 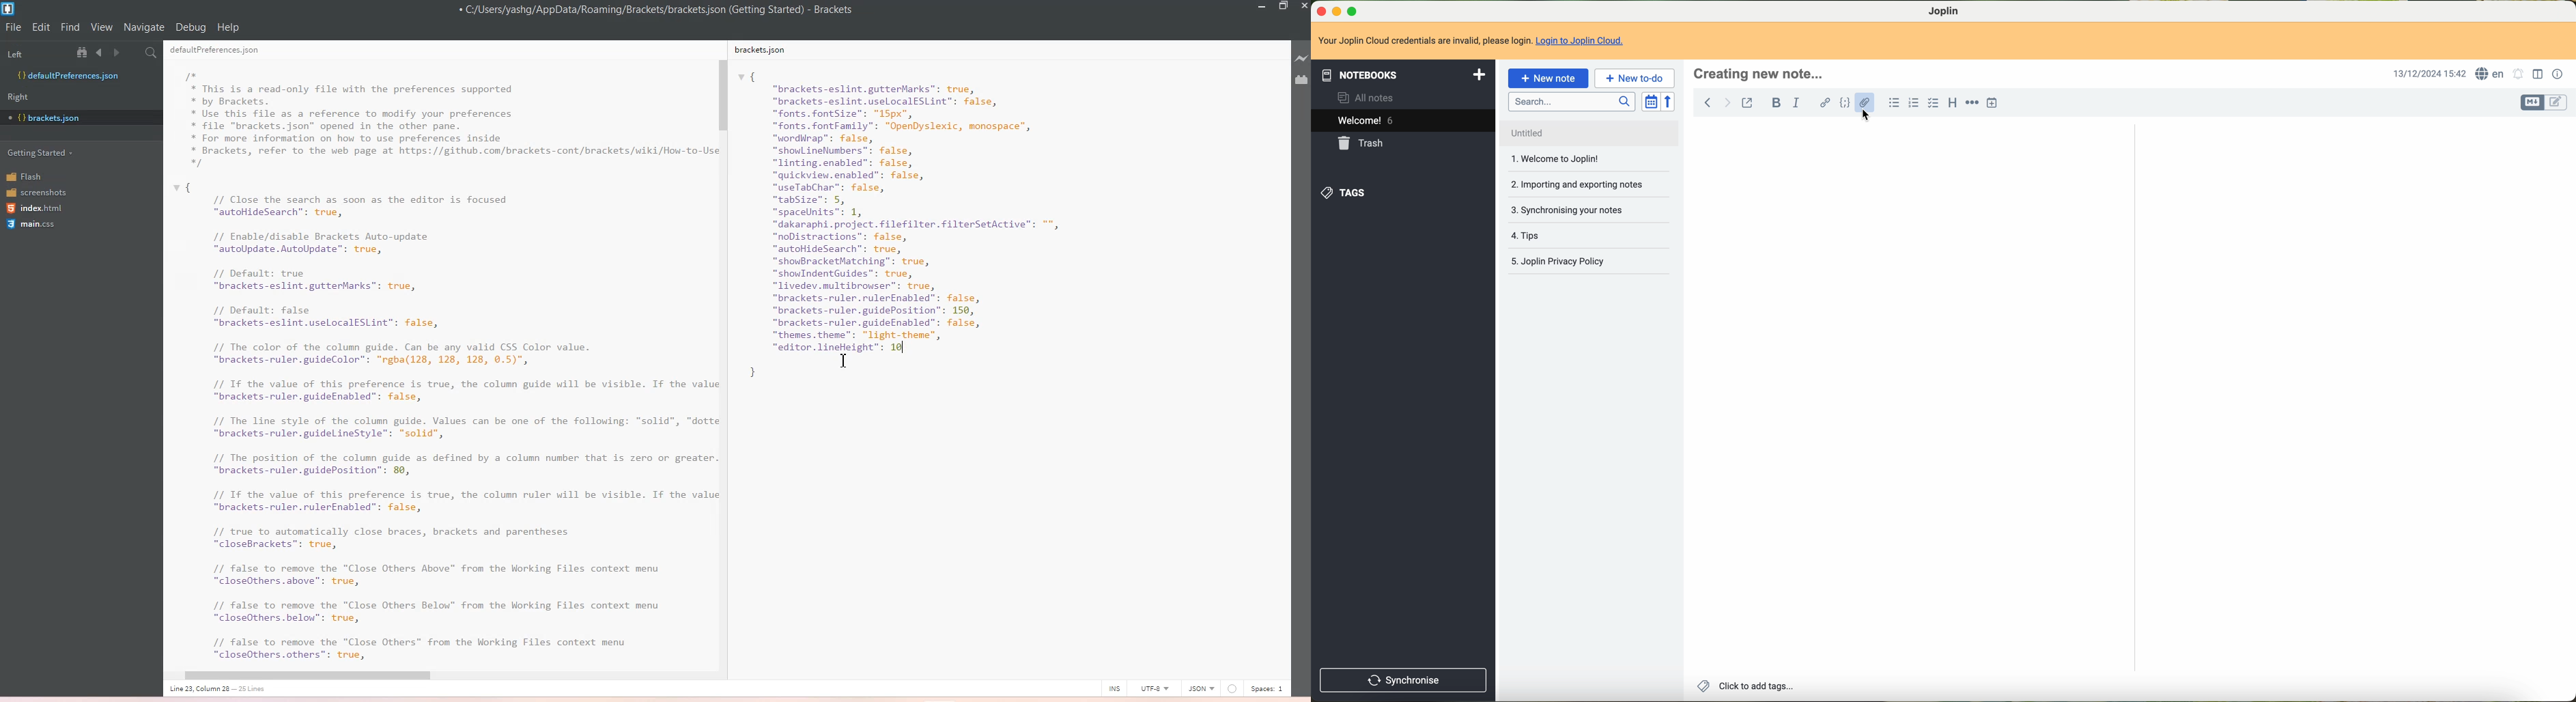 I want to click on Live Preview, so click(x=1299, y=59).